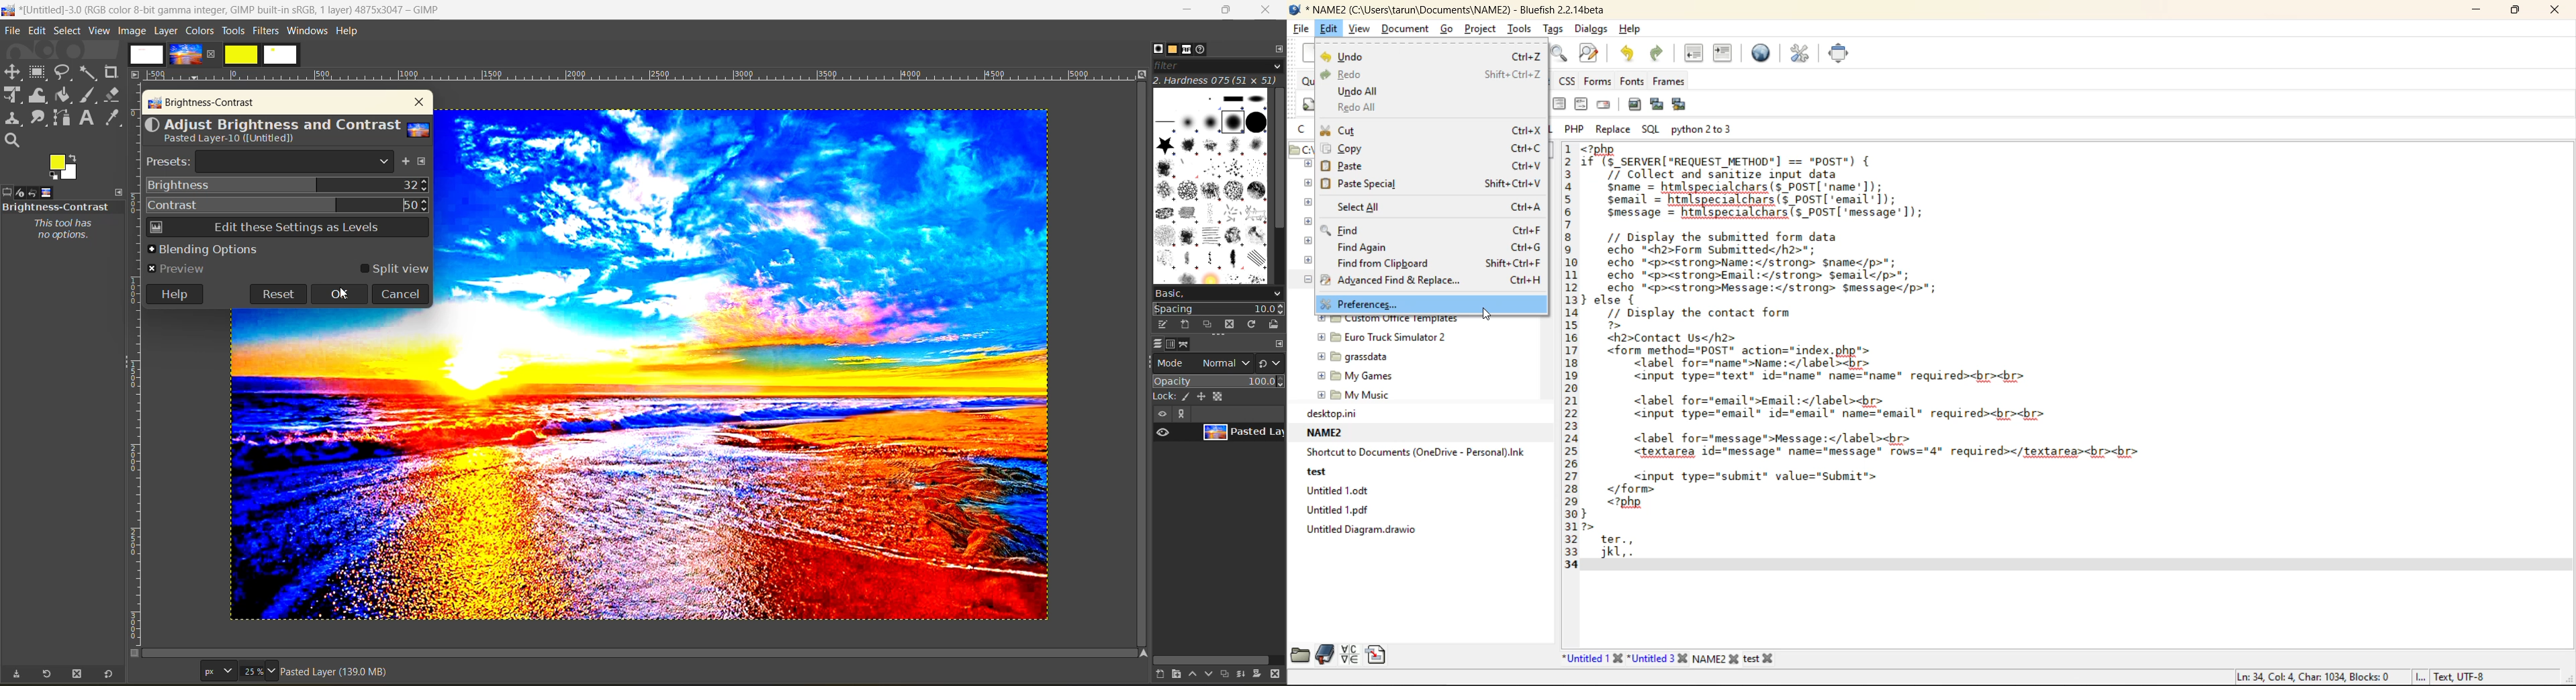 Image resolution: width=2576 pixels, height=700 pixels. I want to click on image, so click(750, 365).